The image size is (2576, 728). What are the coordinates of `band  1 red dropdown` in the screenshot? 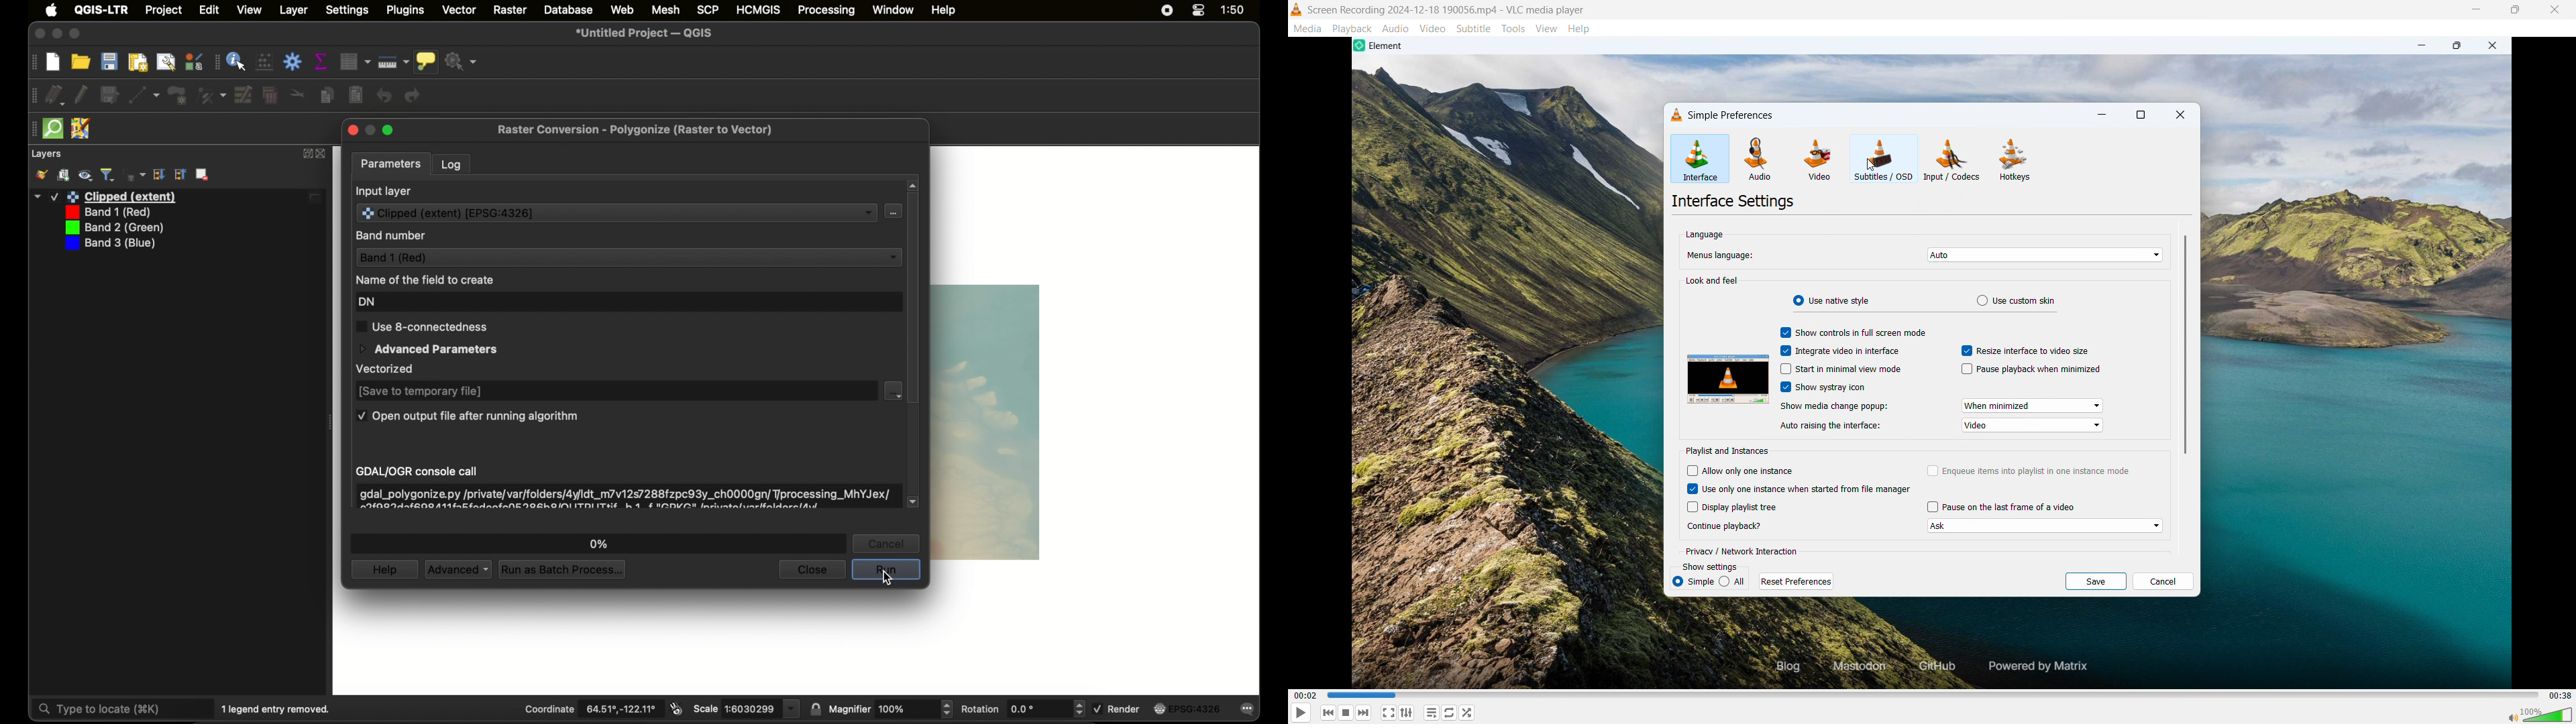 It's located at (628, 257).